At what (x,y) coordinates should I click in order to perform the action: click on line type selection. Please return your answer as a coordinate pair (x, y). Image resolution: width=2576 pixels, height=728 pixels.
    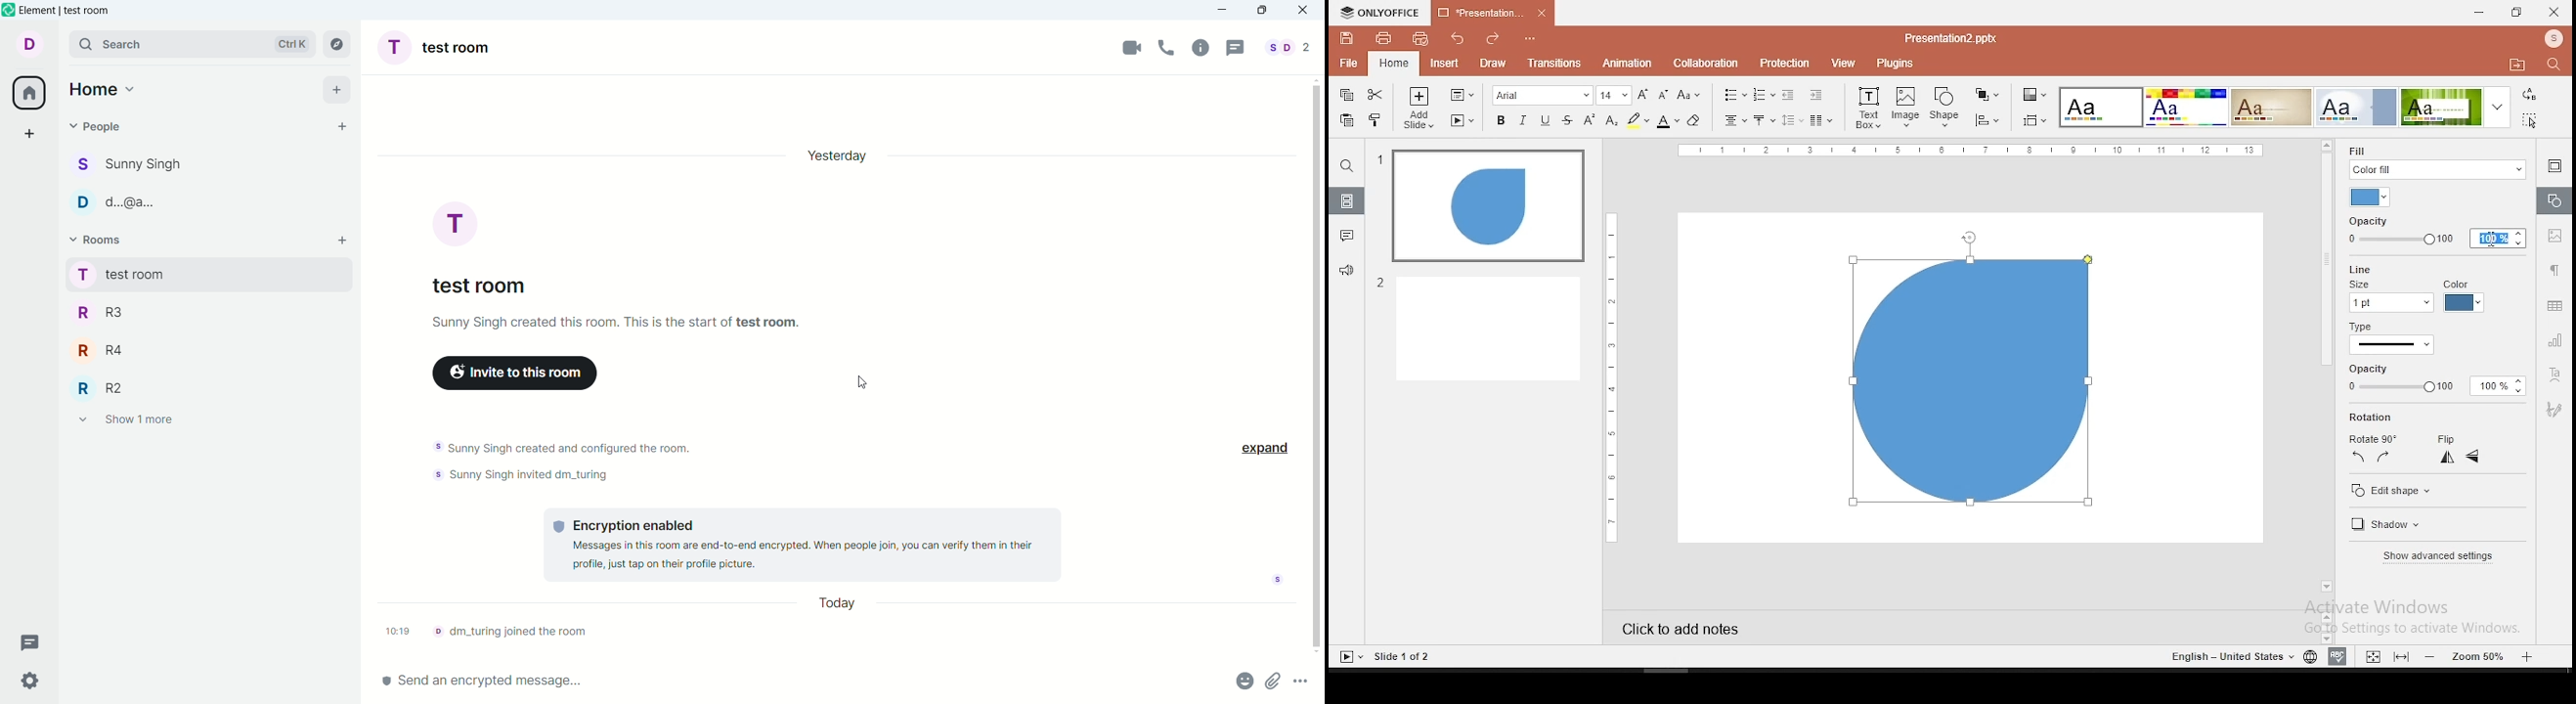
    Looking at the image, I should click on (2392, 346).